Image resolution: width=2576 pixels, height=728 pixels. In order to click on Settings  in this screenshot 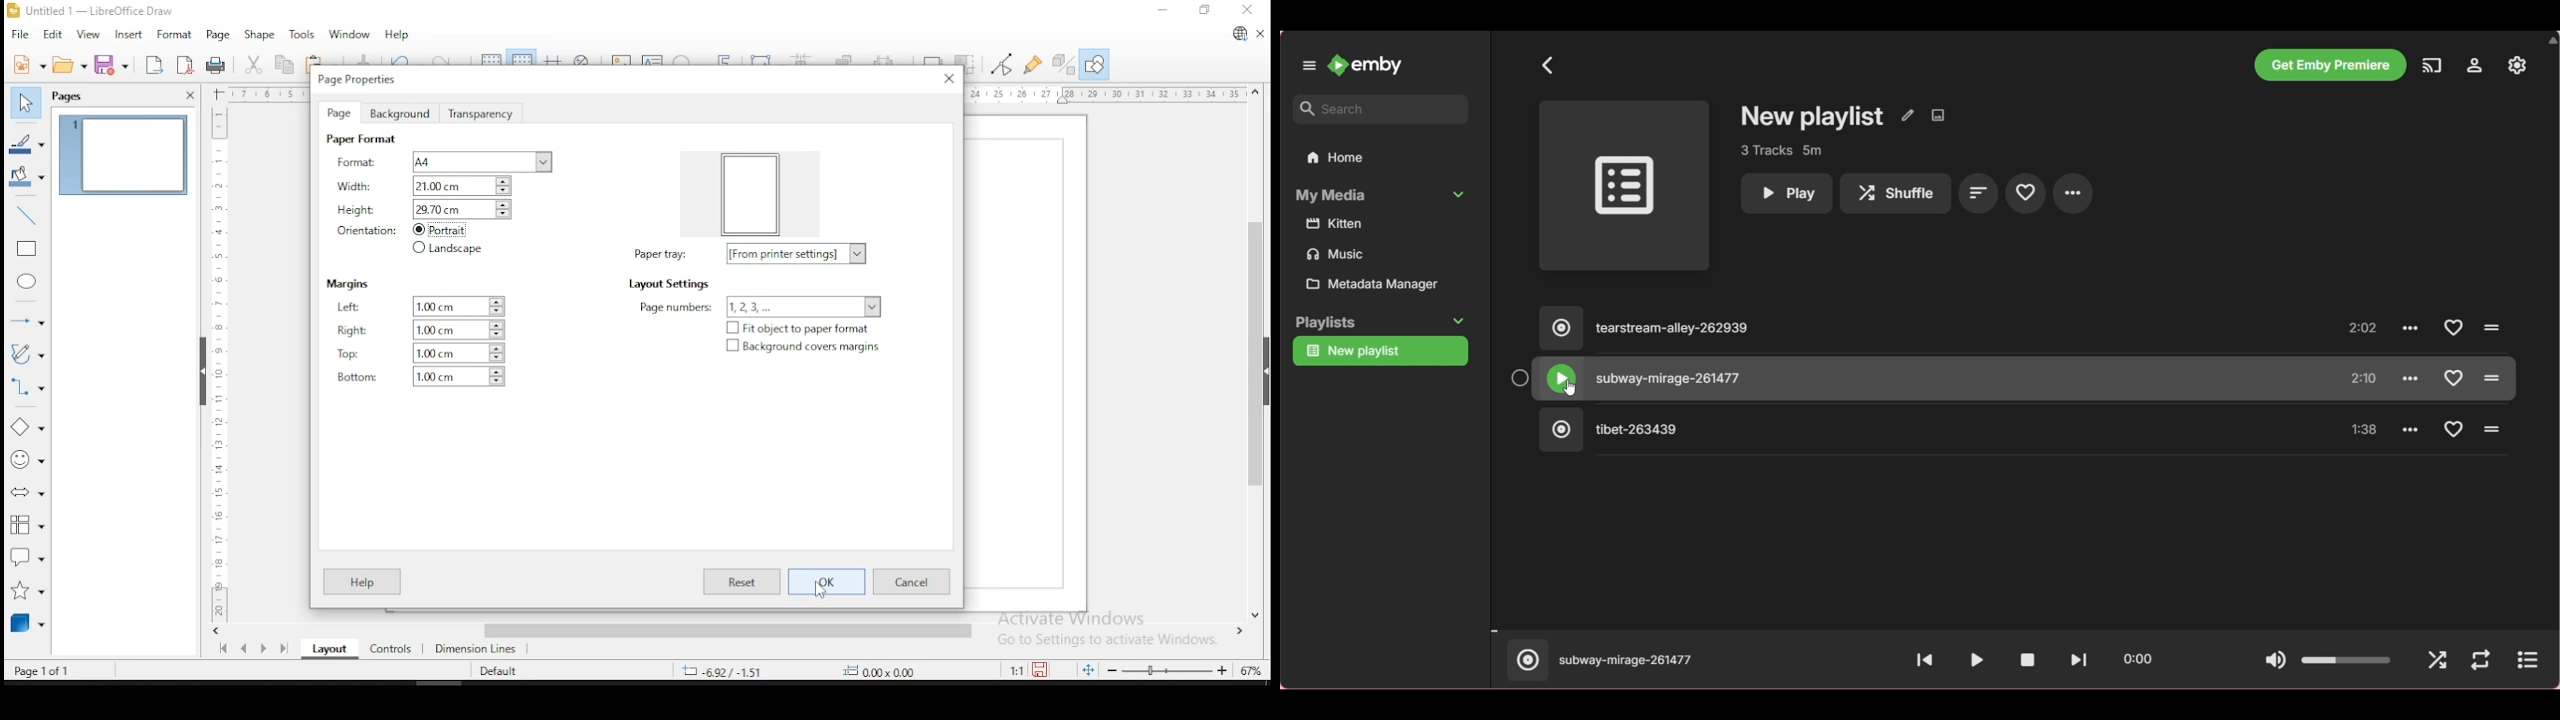, I will do `click(2474, 65)`.